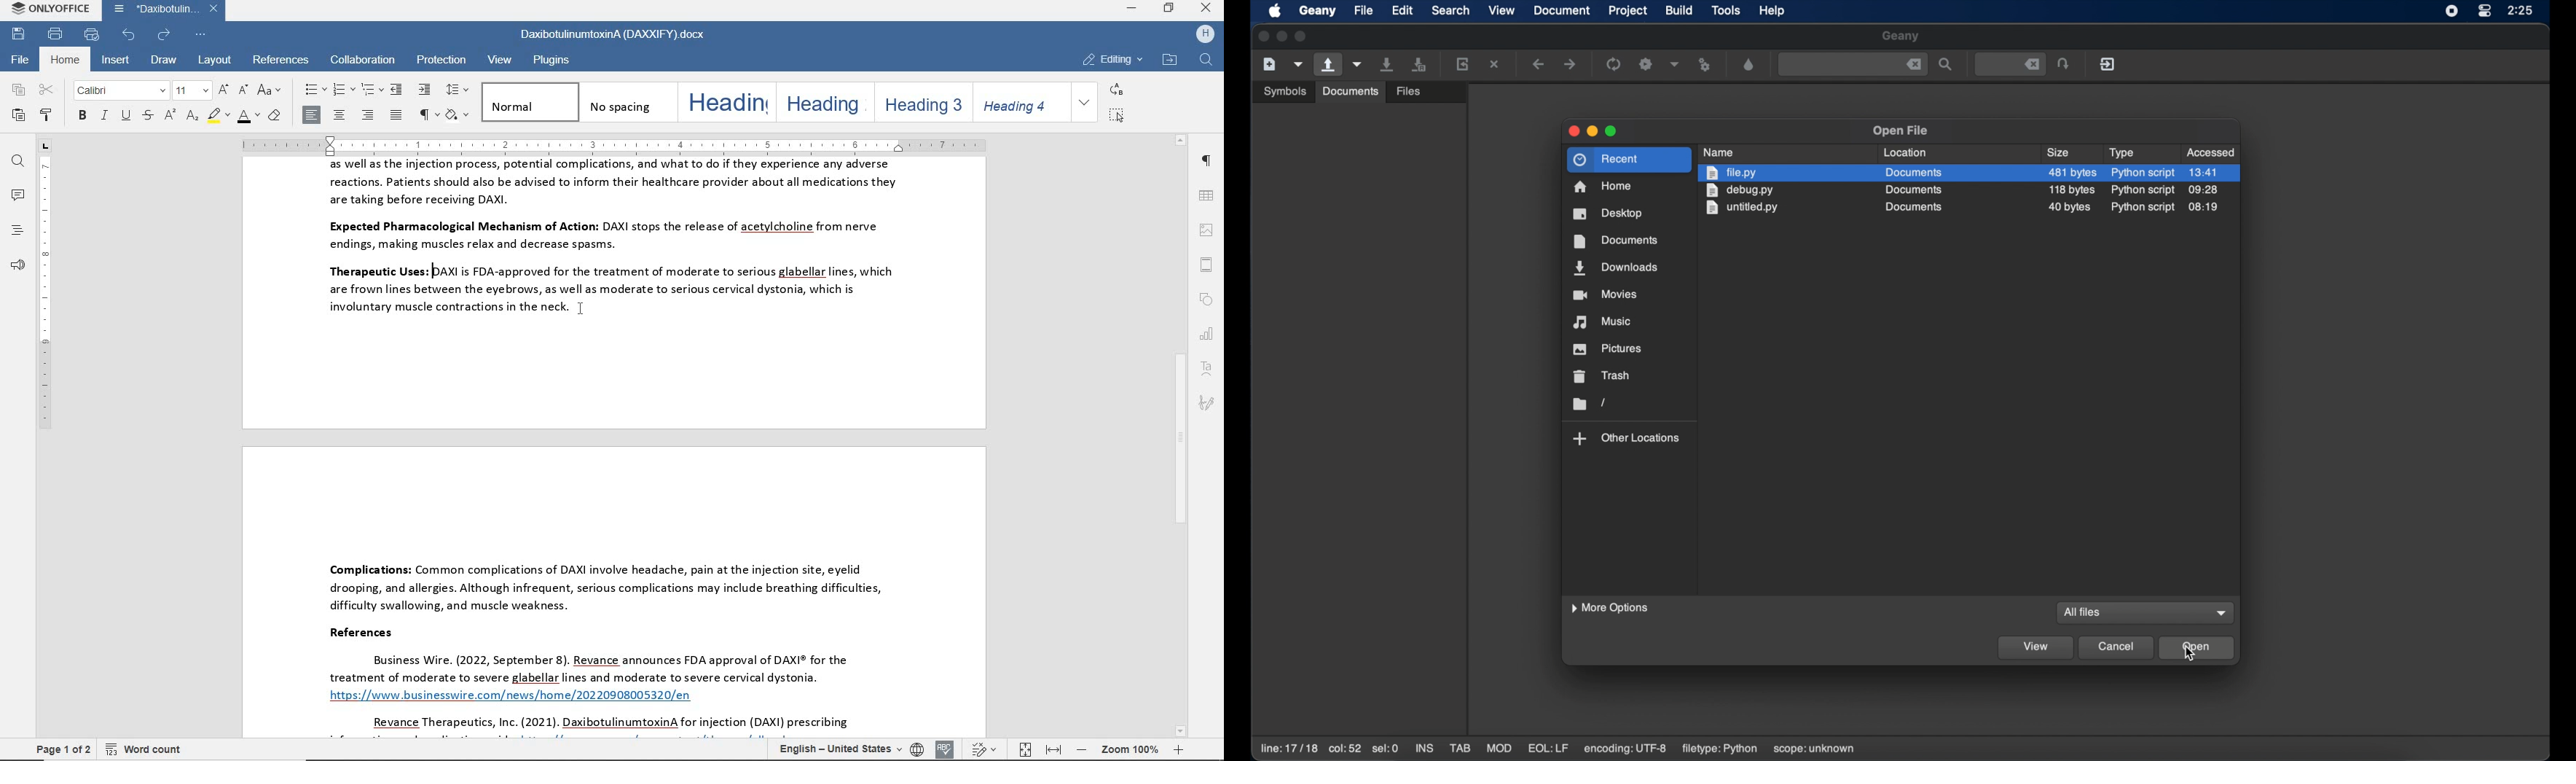 The image size is (2576, 784). I want to click on collaboration, so click(361, 61).